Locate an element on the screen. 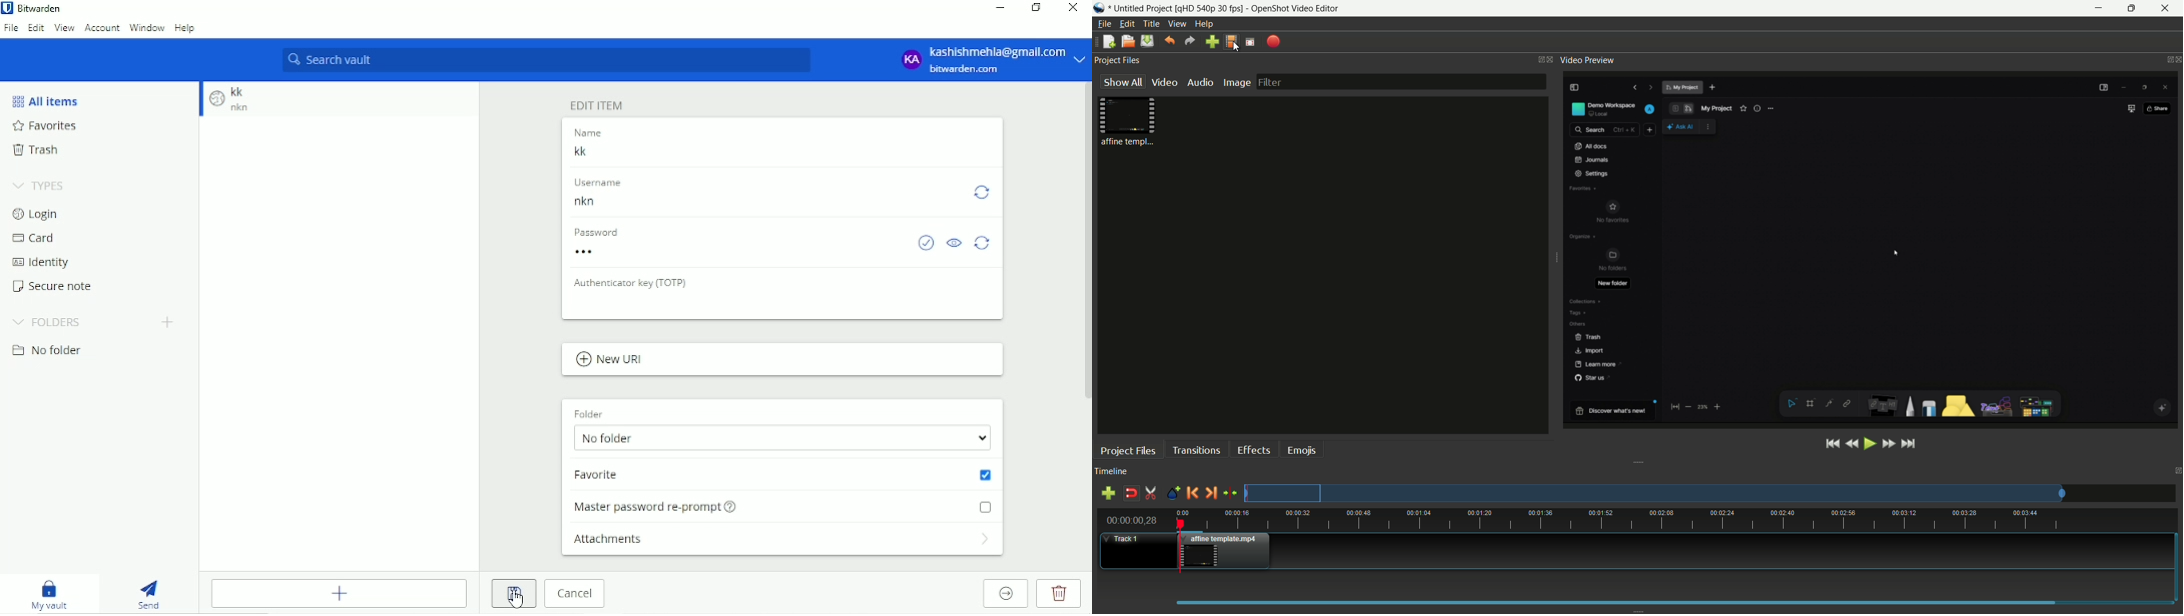 The height and width of the screenshot is (616, 2184). Folders is located at coordinates (46, 322).